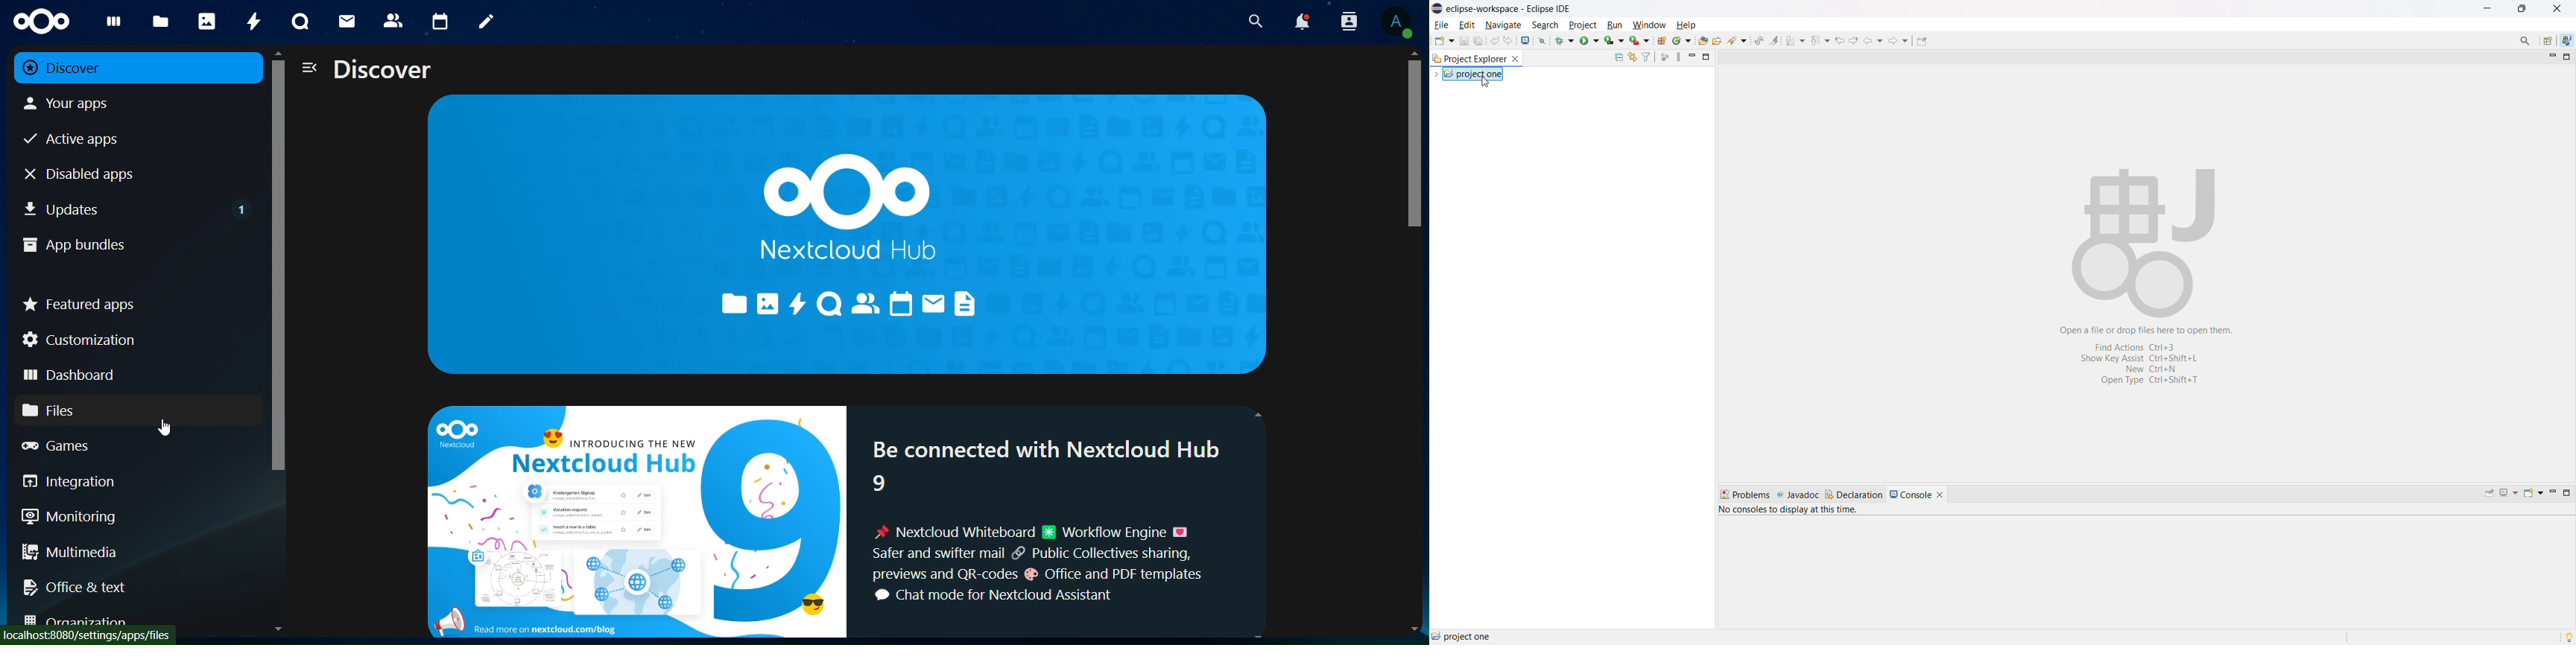 The image size is (2576, 672). I want to click on redo, so click(1509, 40).